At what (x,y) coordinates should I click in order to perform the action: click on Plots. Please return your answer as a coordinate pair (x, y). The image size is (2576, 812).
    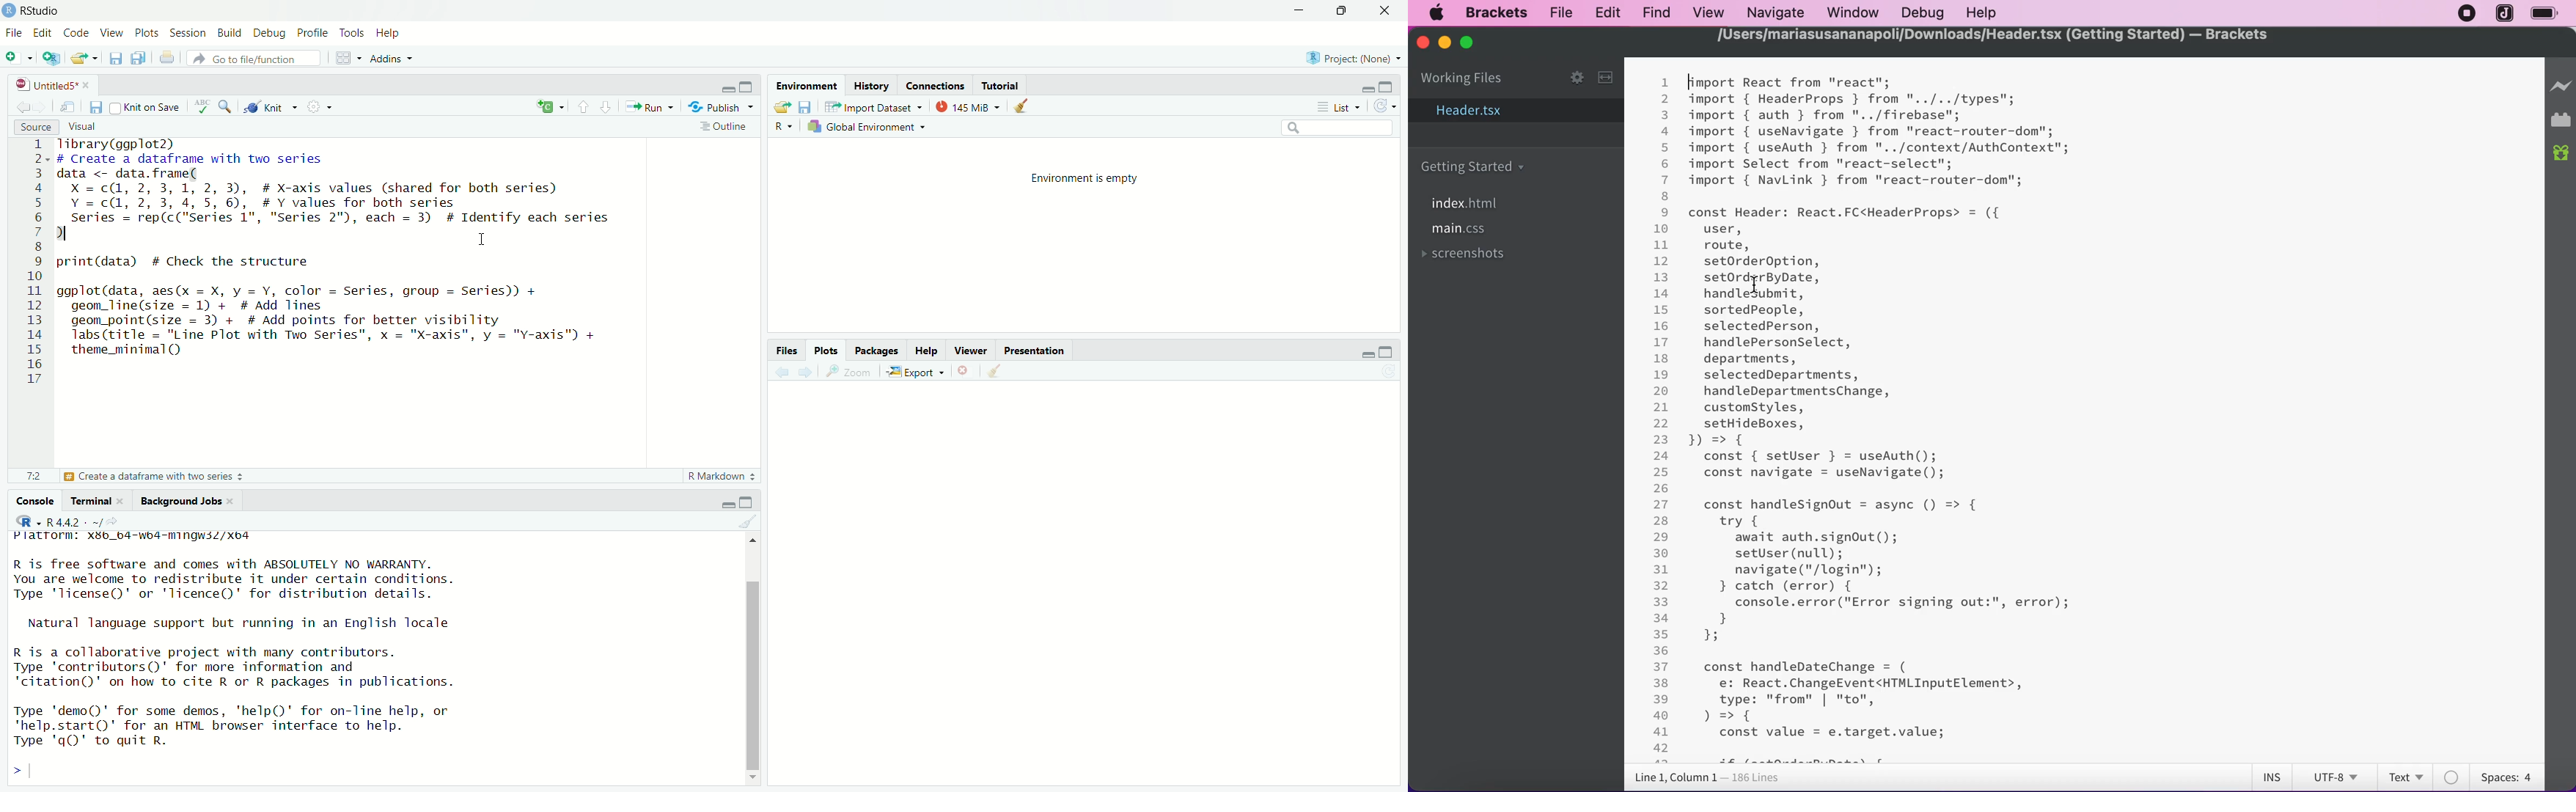
    Looking at the image, I should click on (150, 35).